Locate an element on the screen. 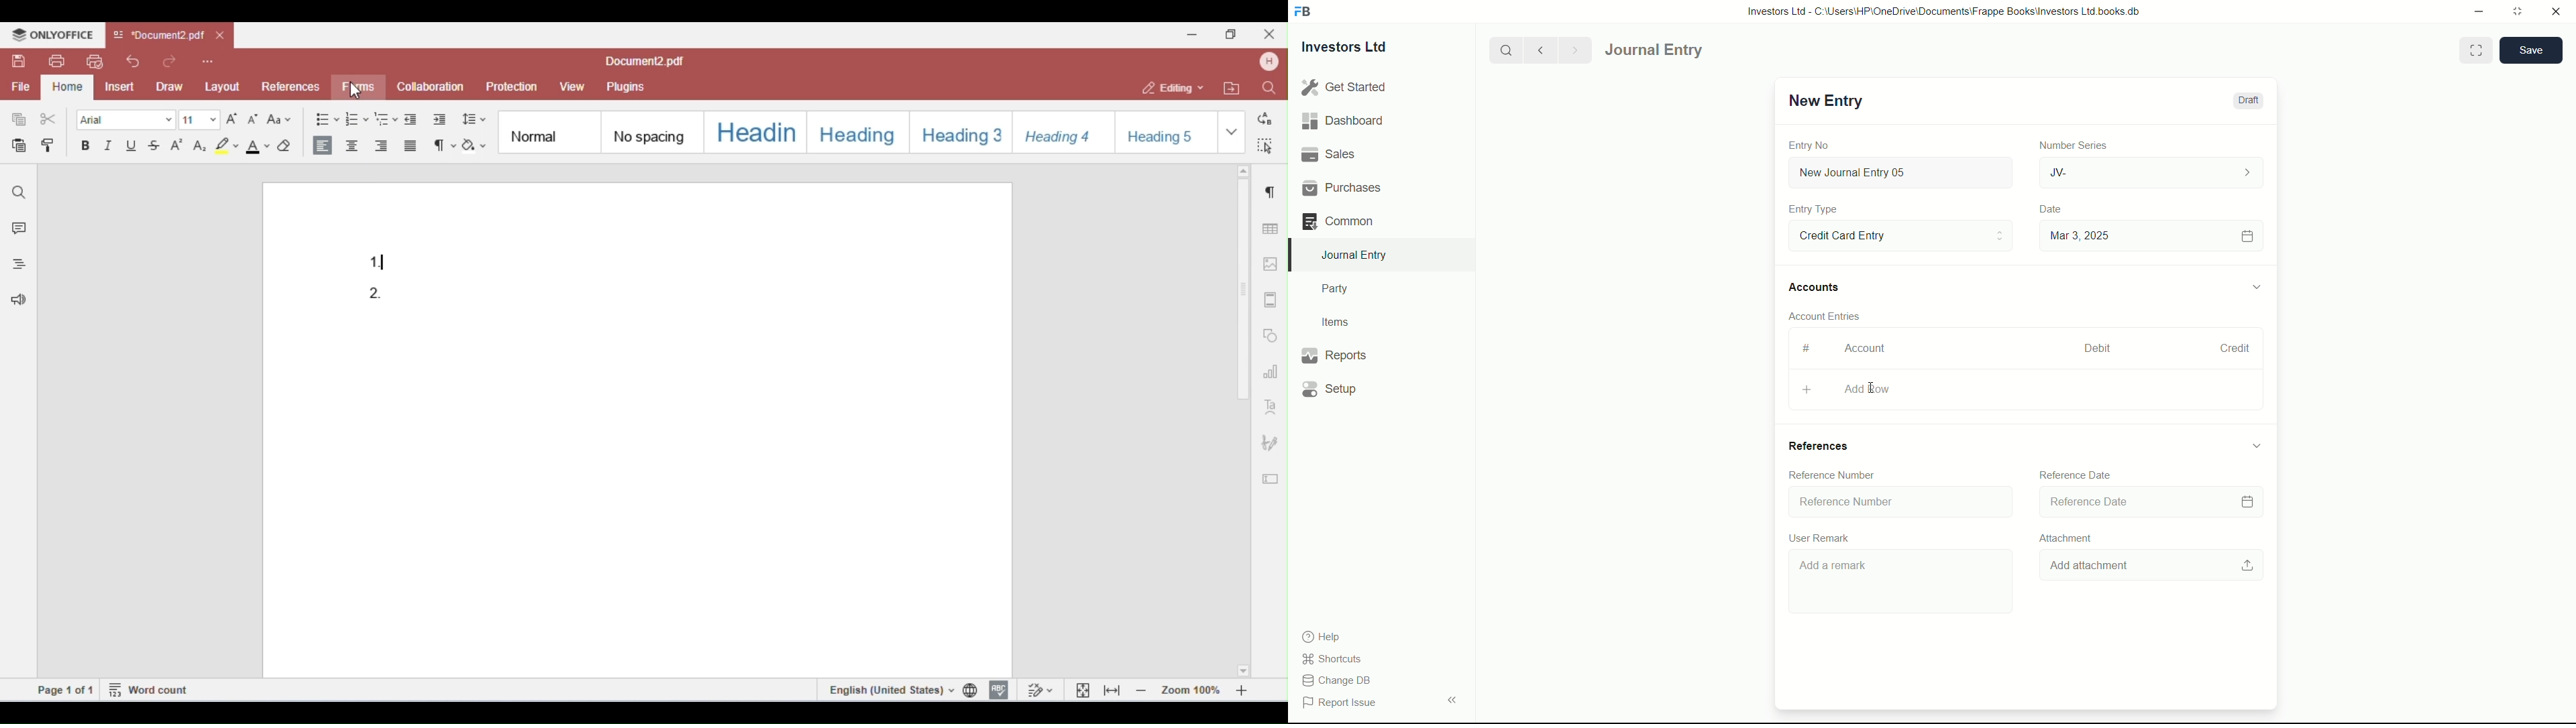 Image resolution: width=2576 pixels, height=728 pixels. Reference Date is located at coordinates (2147, 503).